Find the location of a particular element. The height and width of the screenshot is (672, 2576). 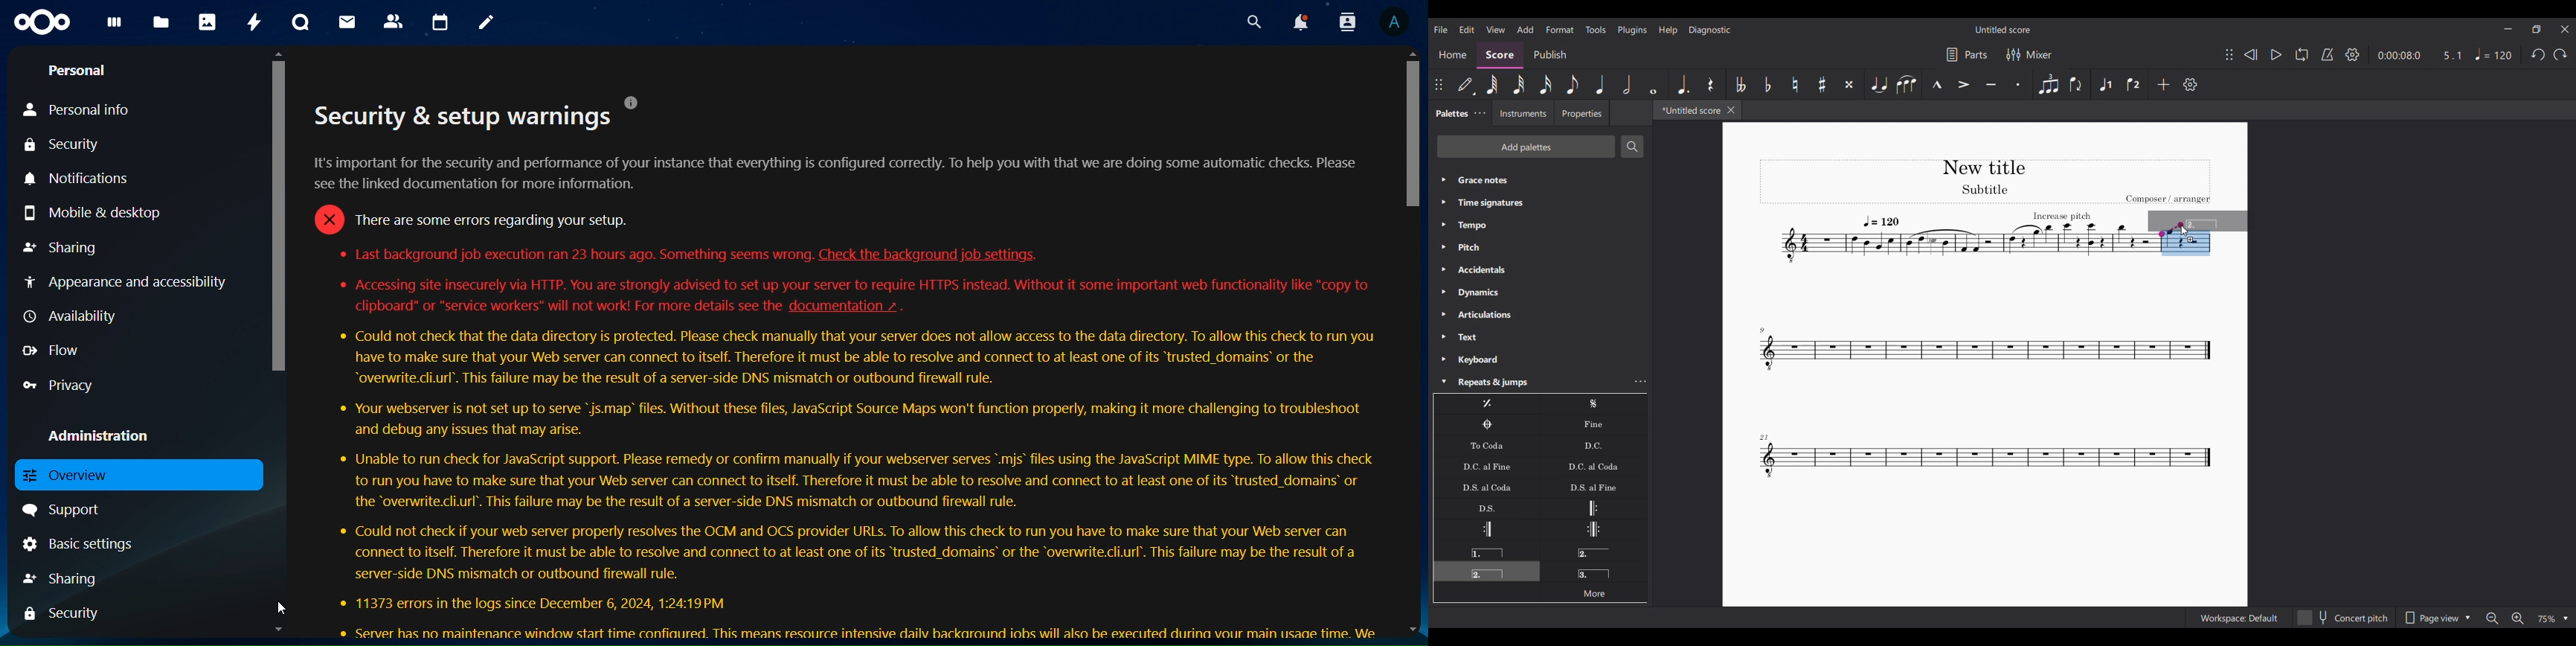

Fine is located at coordinates (1593, 425).